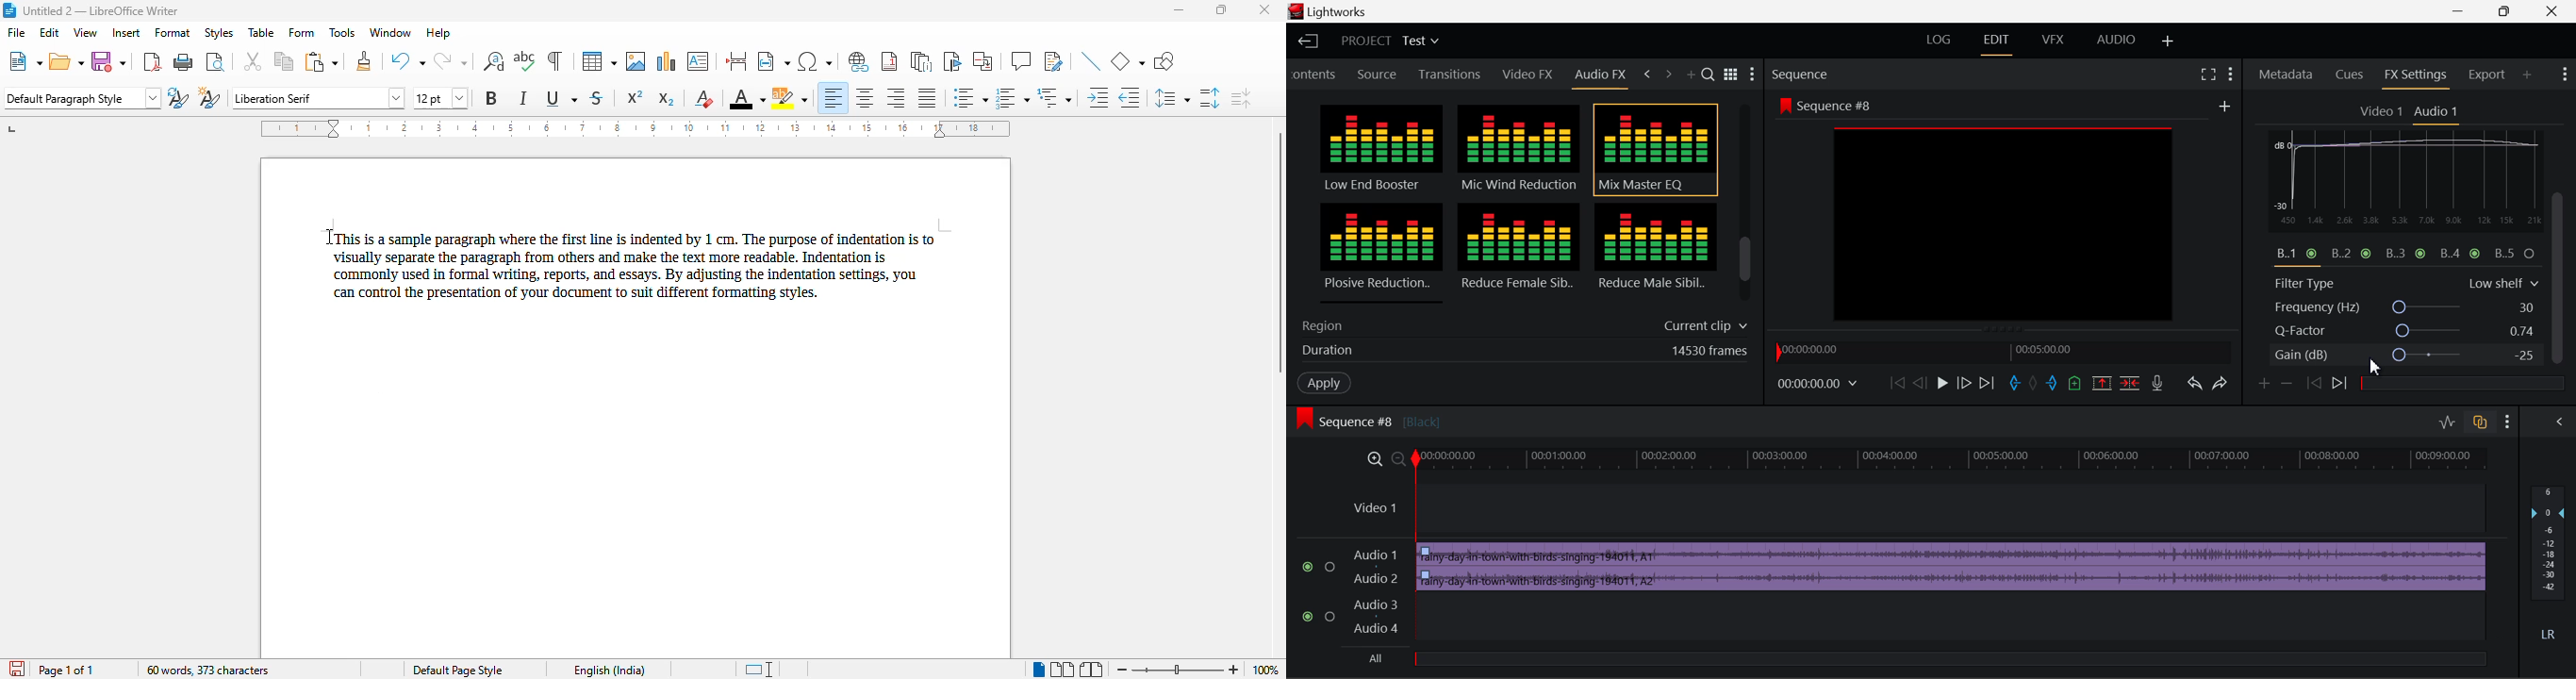 Image resolution: width=2576 pixels, height=700 pixels. What do you see at coordinates (363, 61) in the screenshot?
I see `clone formatting` at bounding box center [363, 61].